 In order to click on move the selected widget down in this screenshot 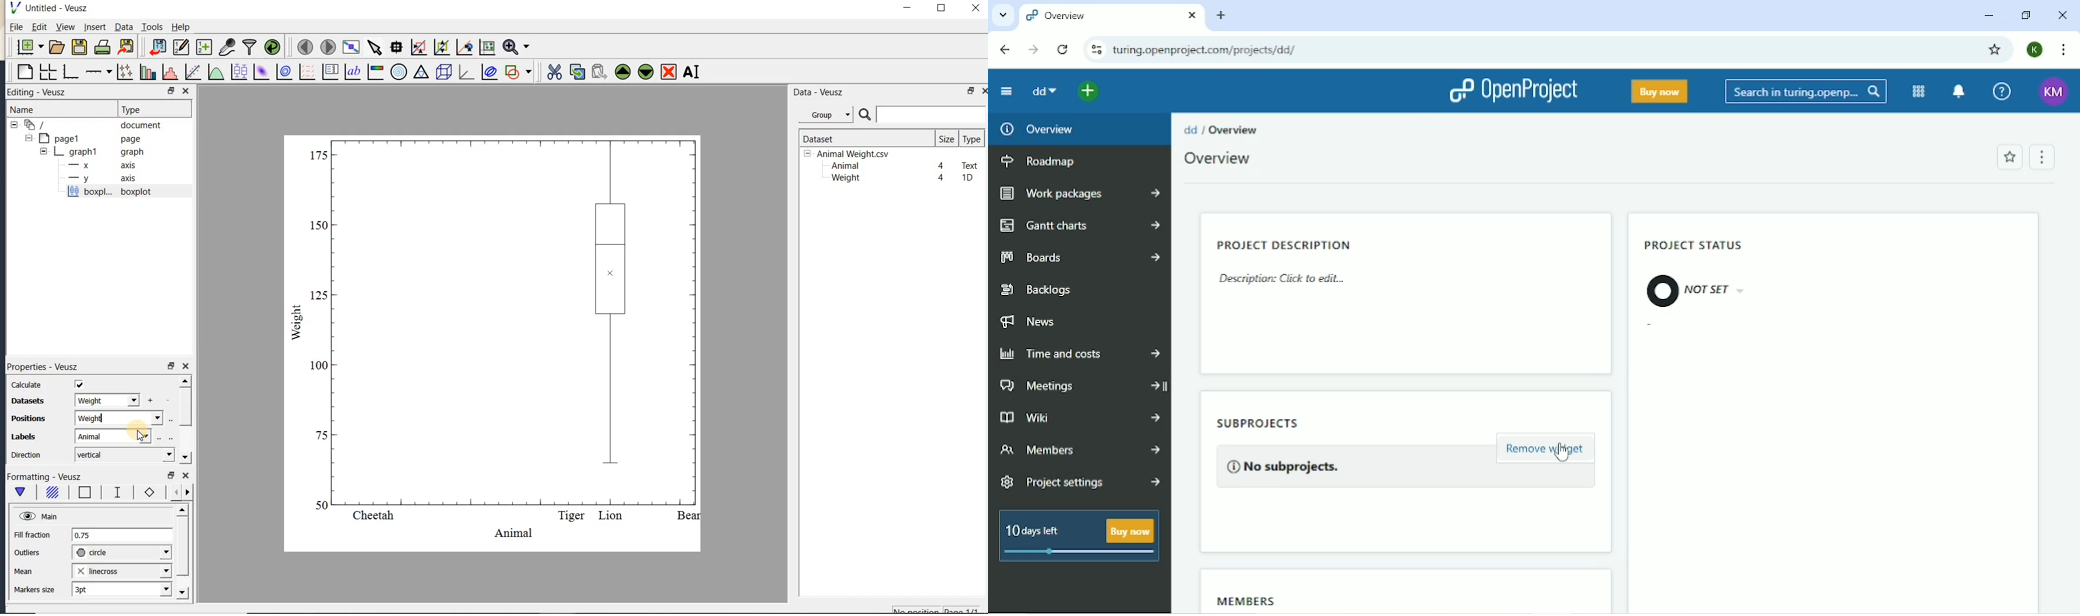, I will do `click(646, 72)`.